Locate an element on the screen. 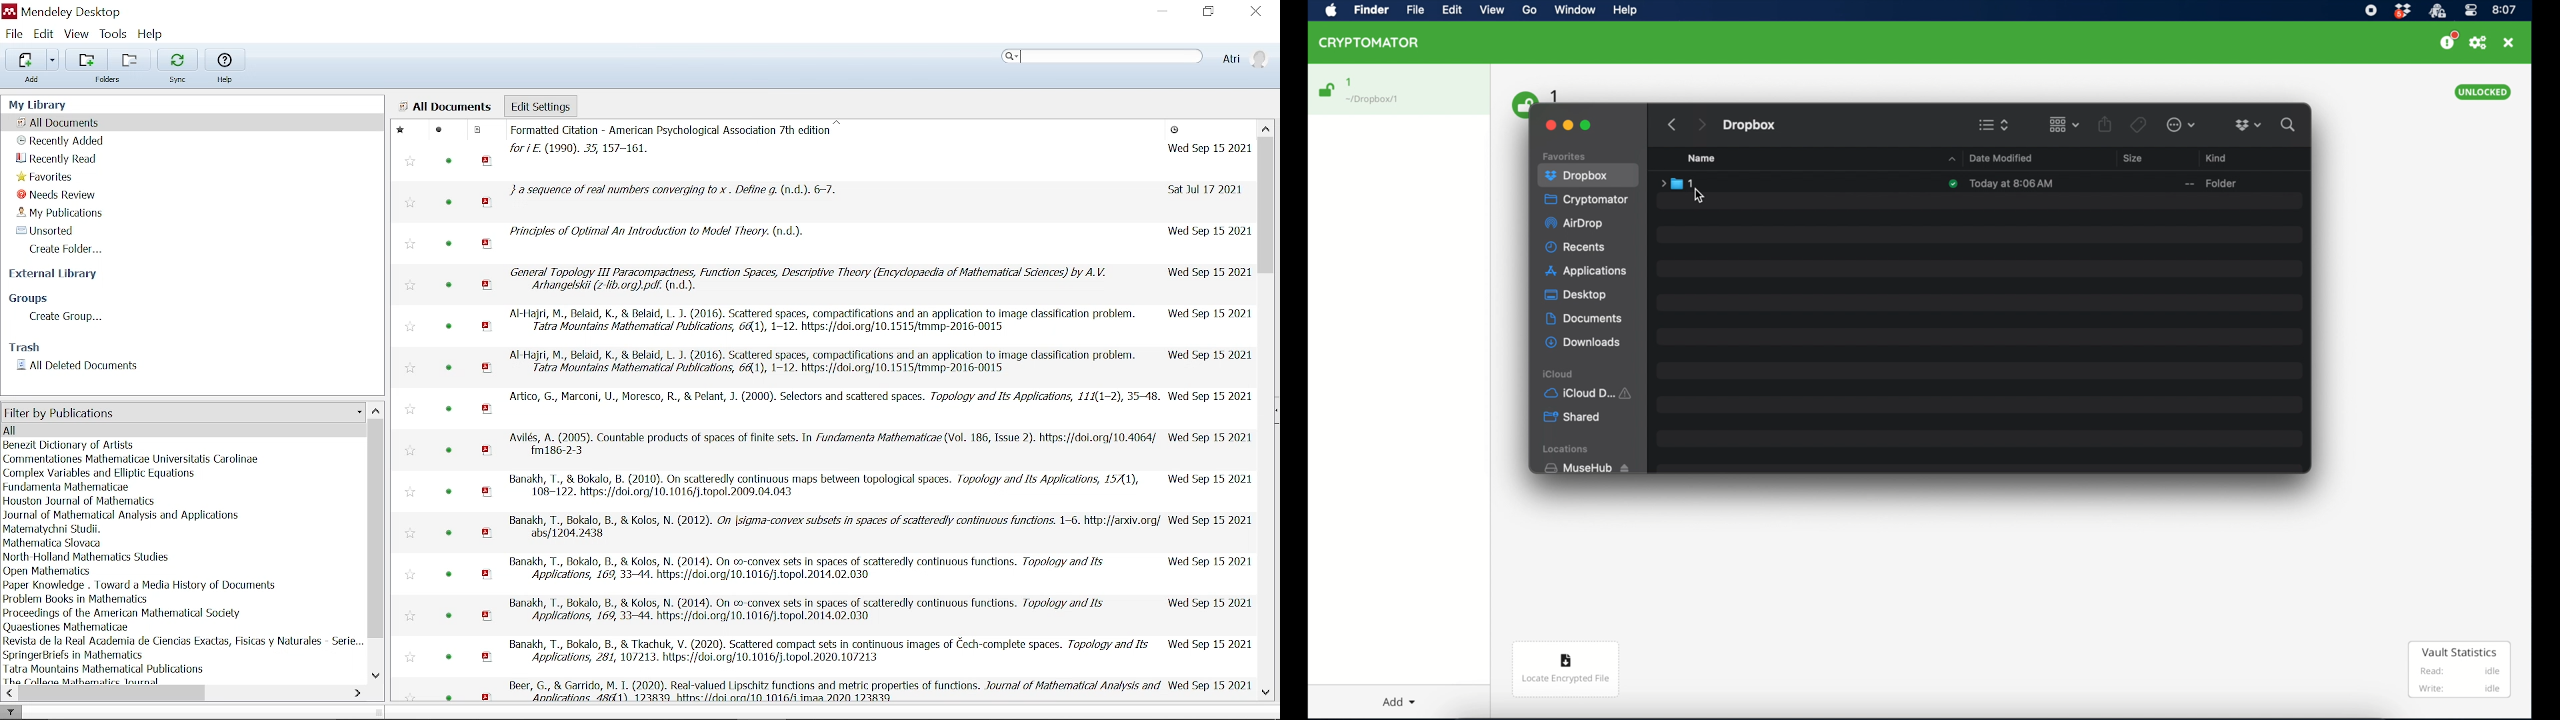 This screenshot has height=728, width=2576. Search is located at coordinates (1102, 55).